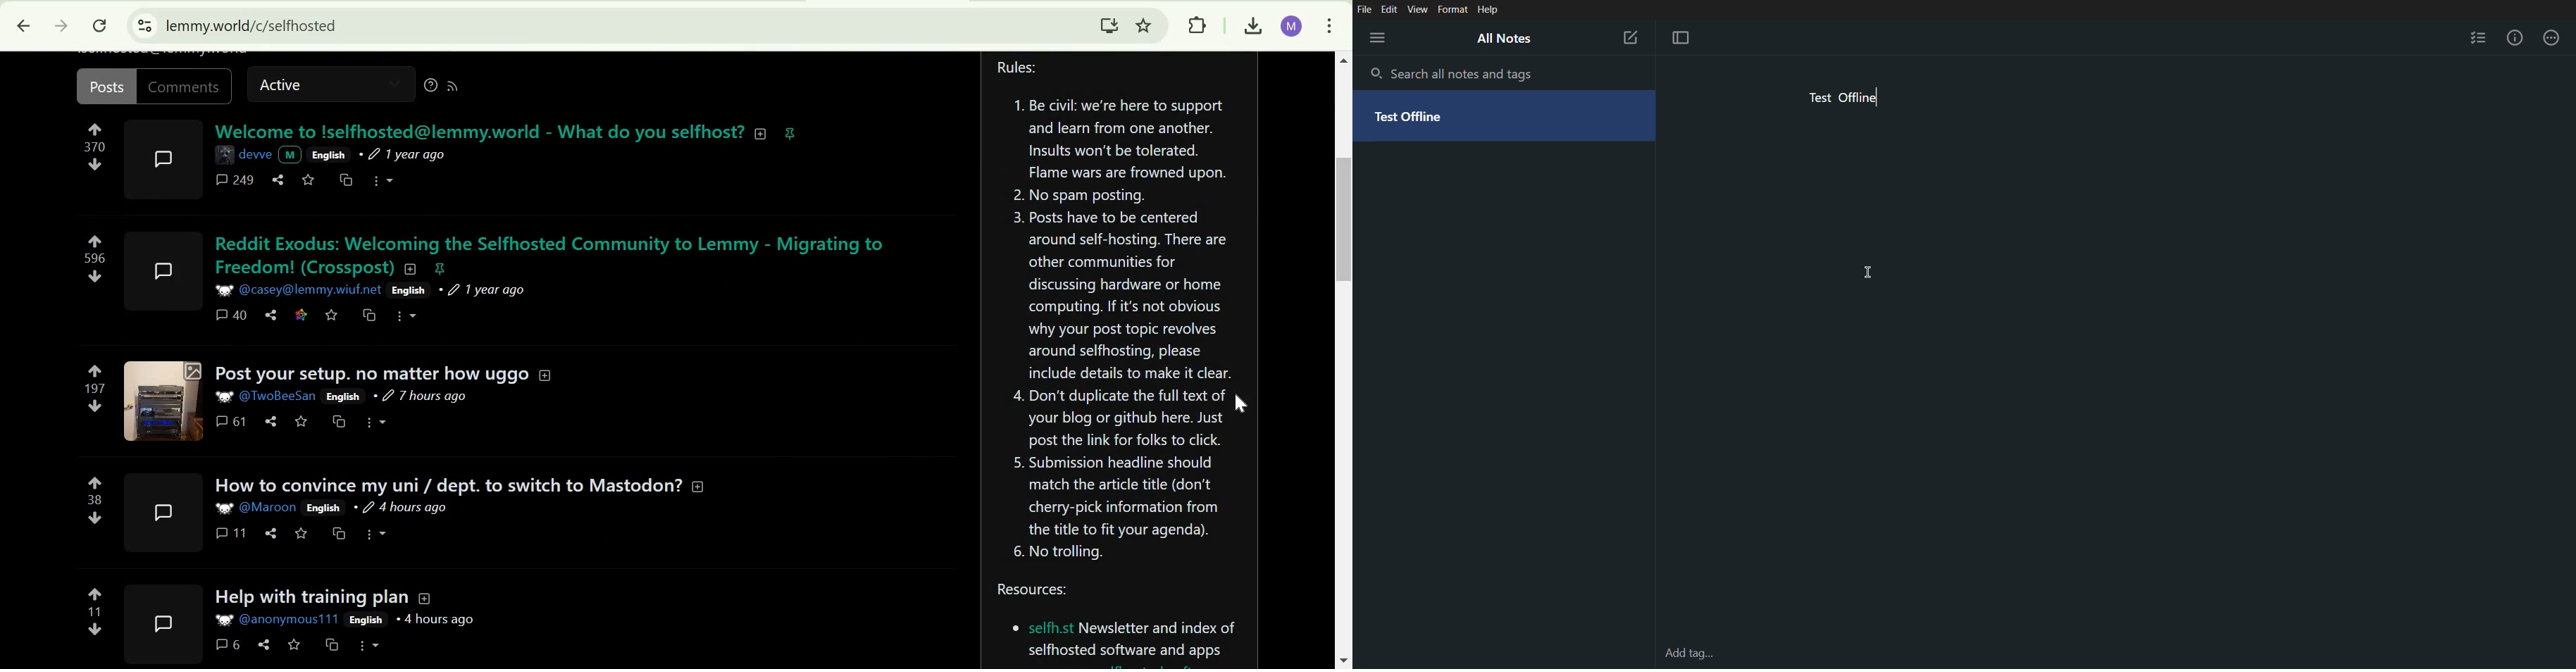 This screenshot has width=2576, height=672. I want to click on share, so click(271, 421).